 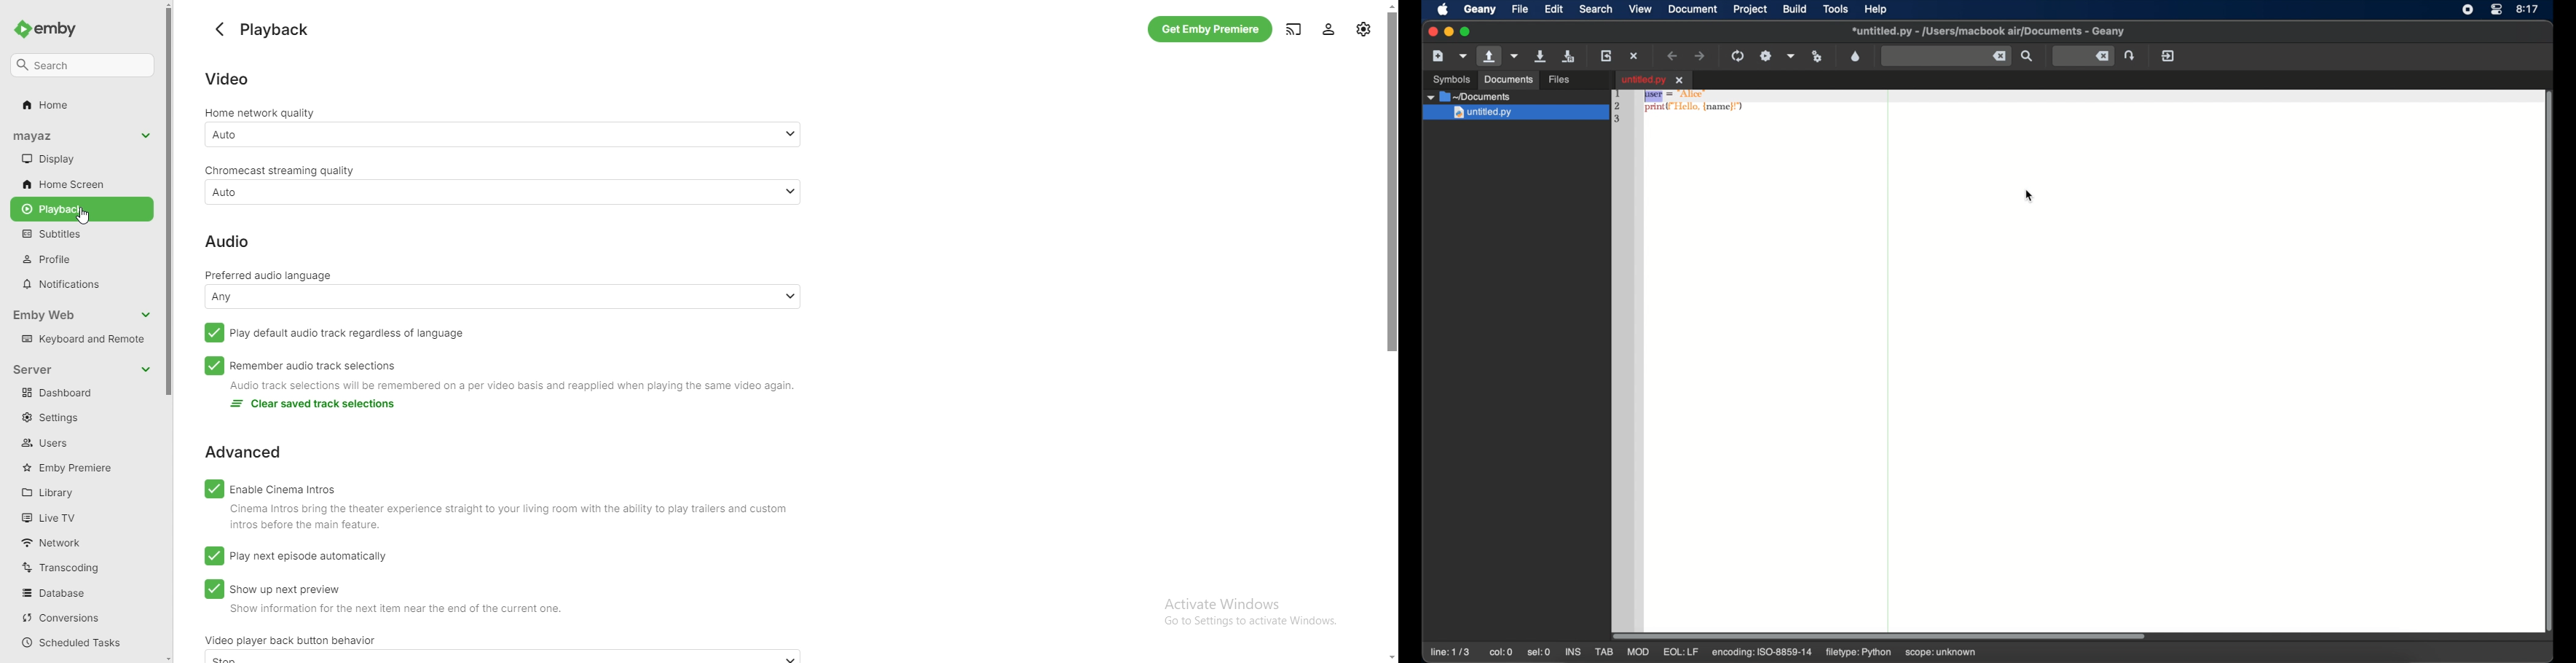 I want to click on jump to the entered line number, so click(x=2130, y=55).